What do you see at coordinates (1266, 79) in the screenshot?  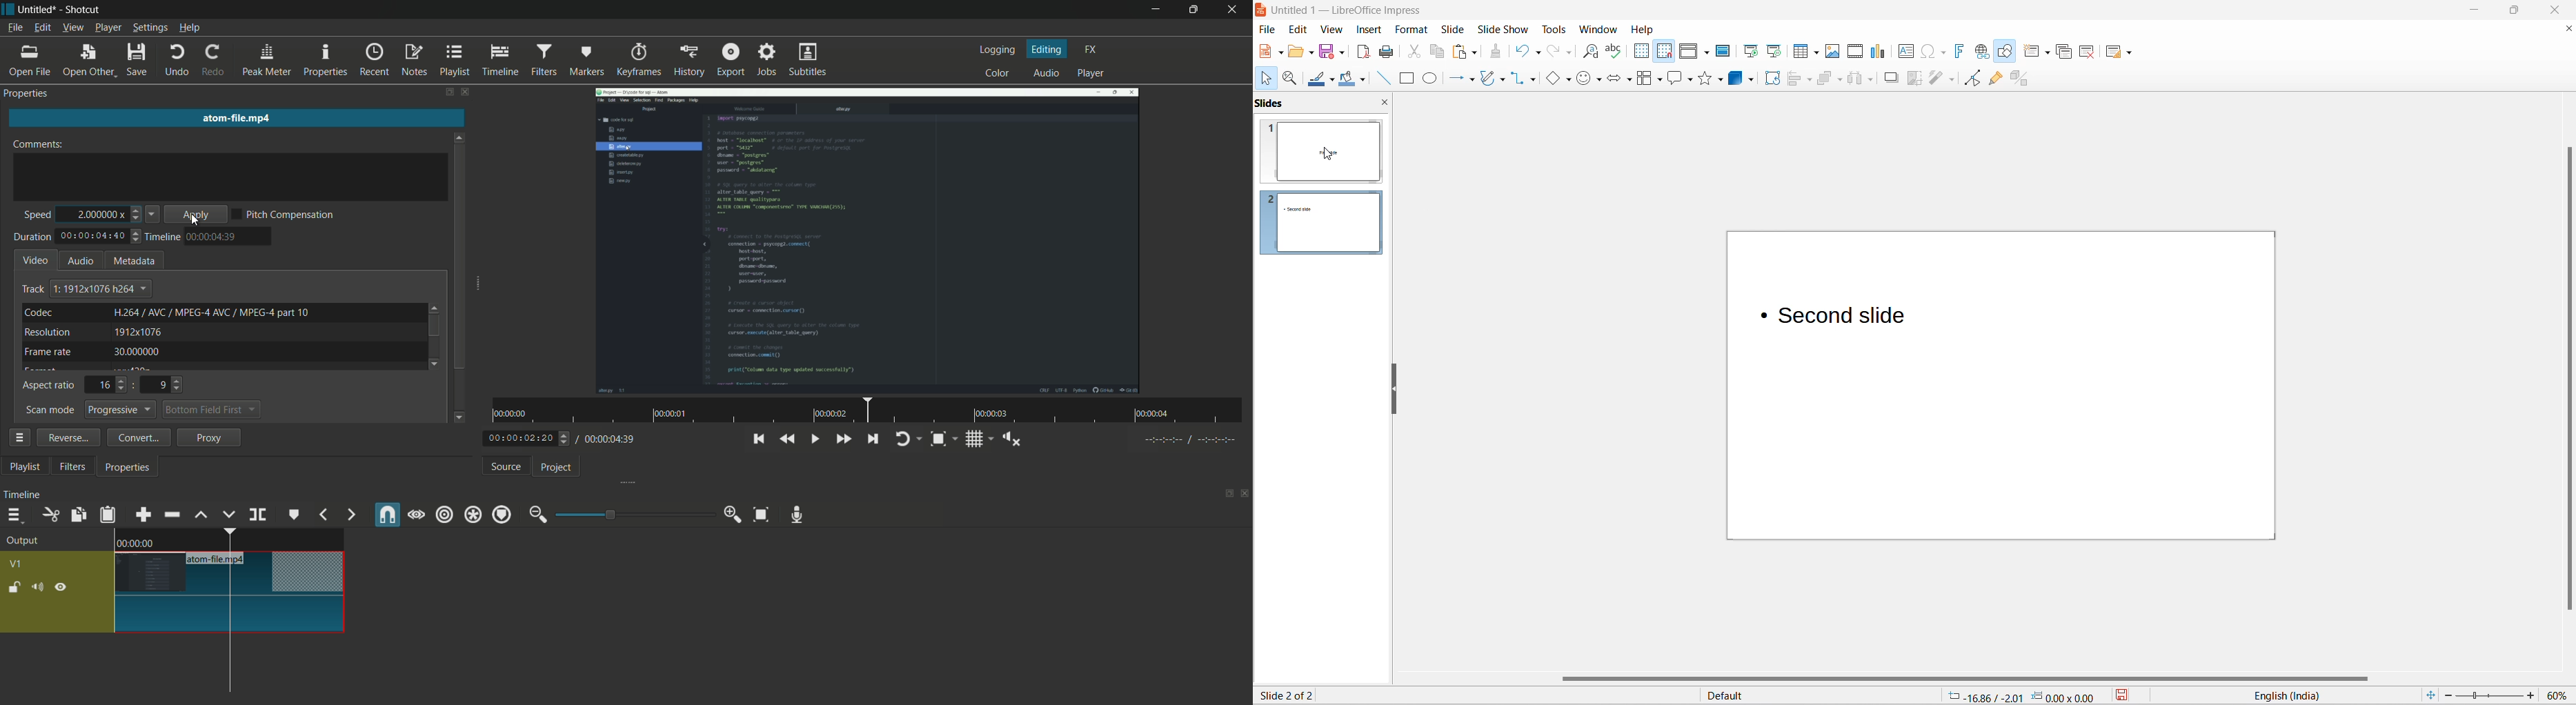 I see `` at bounding box center [1266, 79].